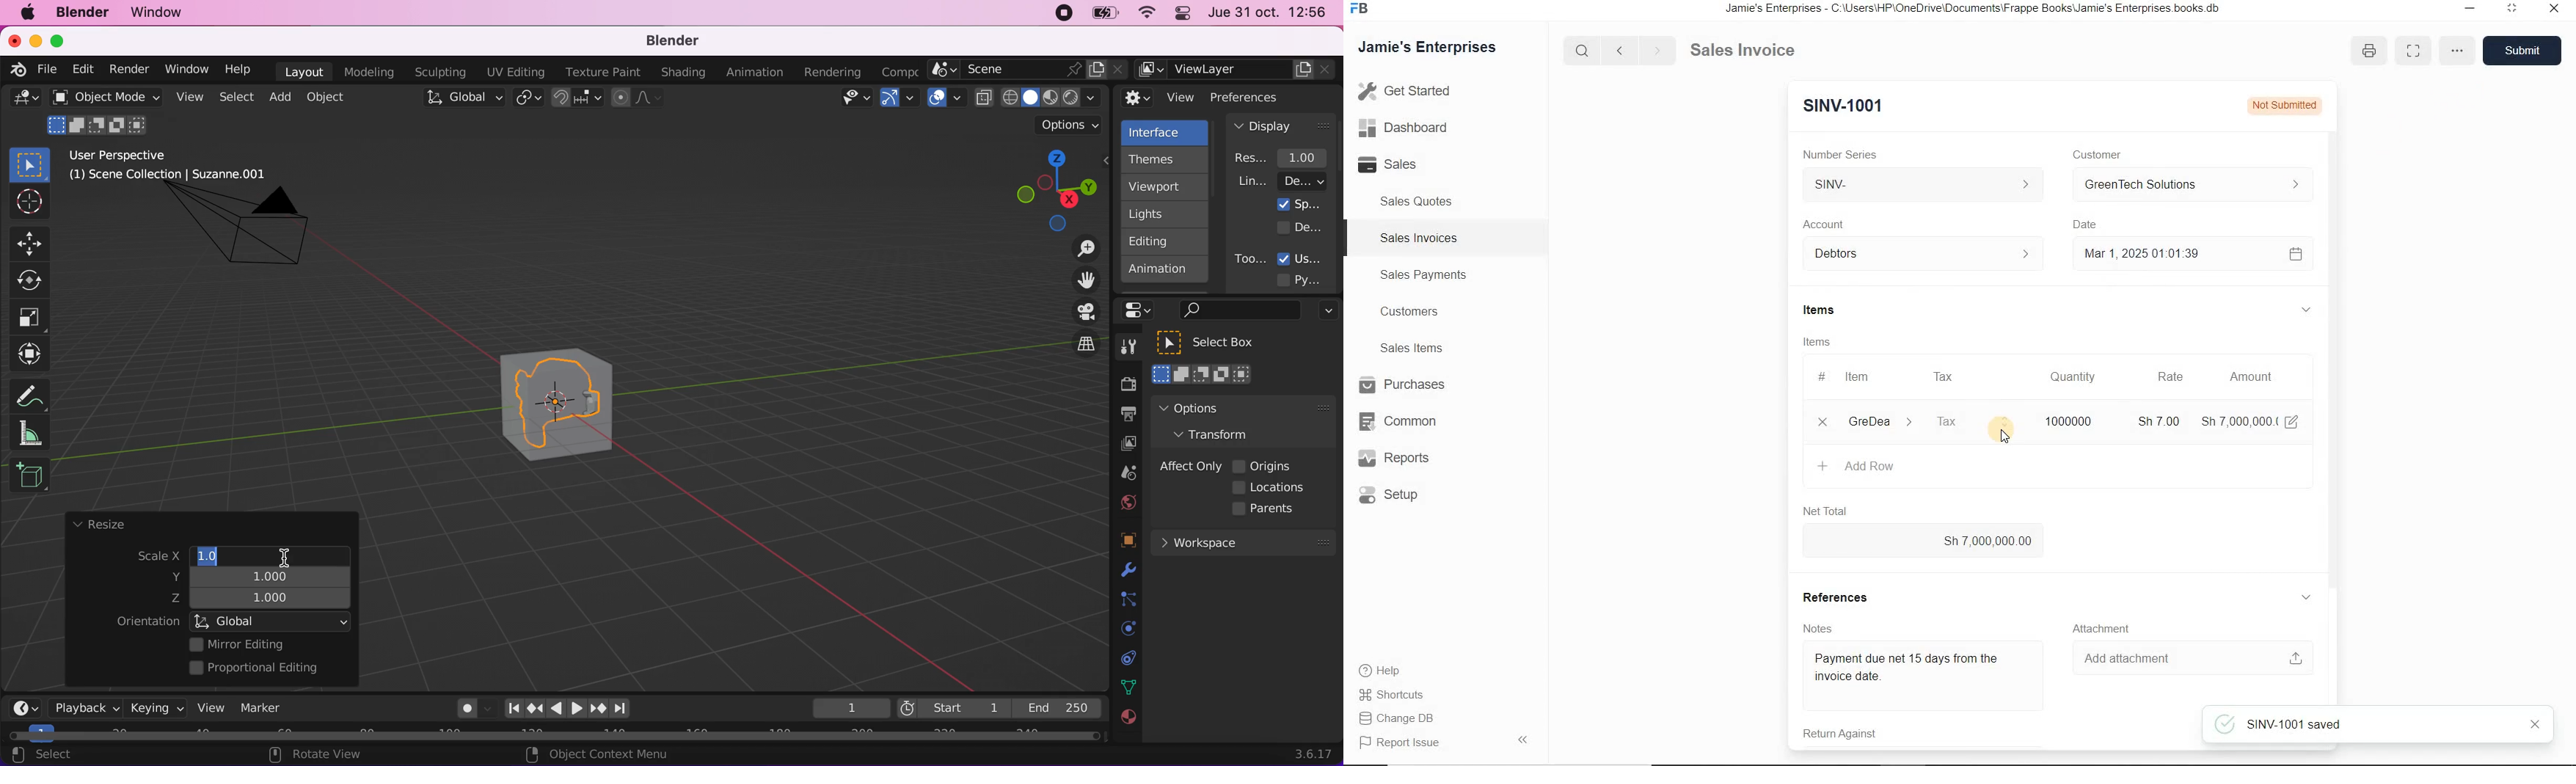 This screenshot has width=2576, height=784. I want to click on maximize, so click(63, 40).